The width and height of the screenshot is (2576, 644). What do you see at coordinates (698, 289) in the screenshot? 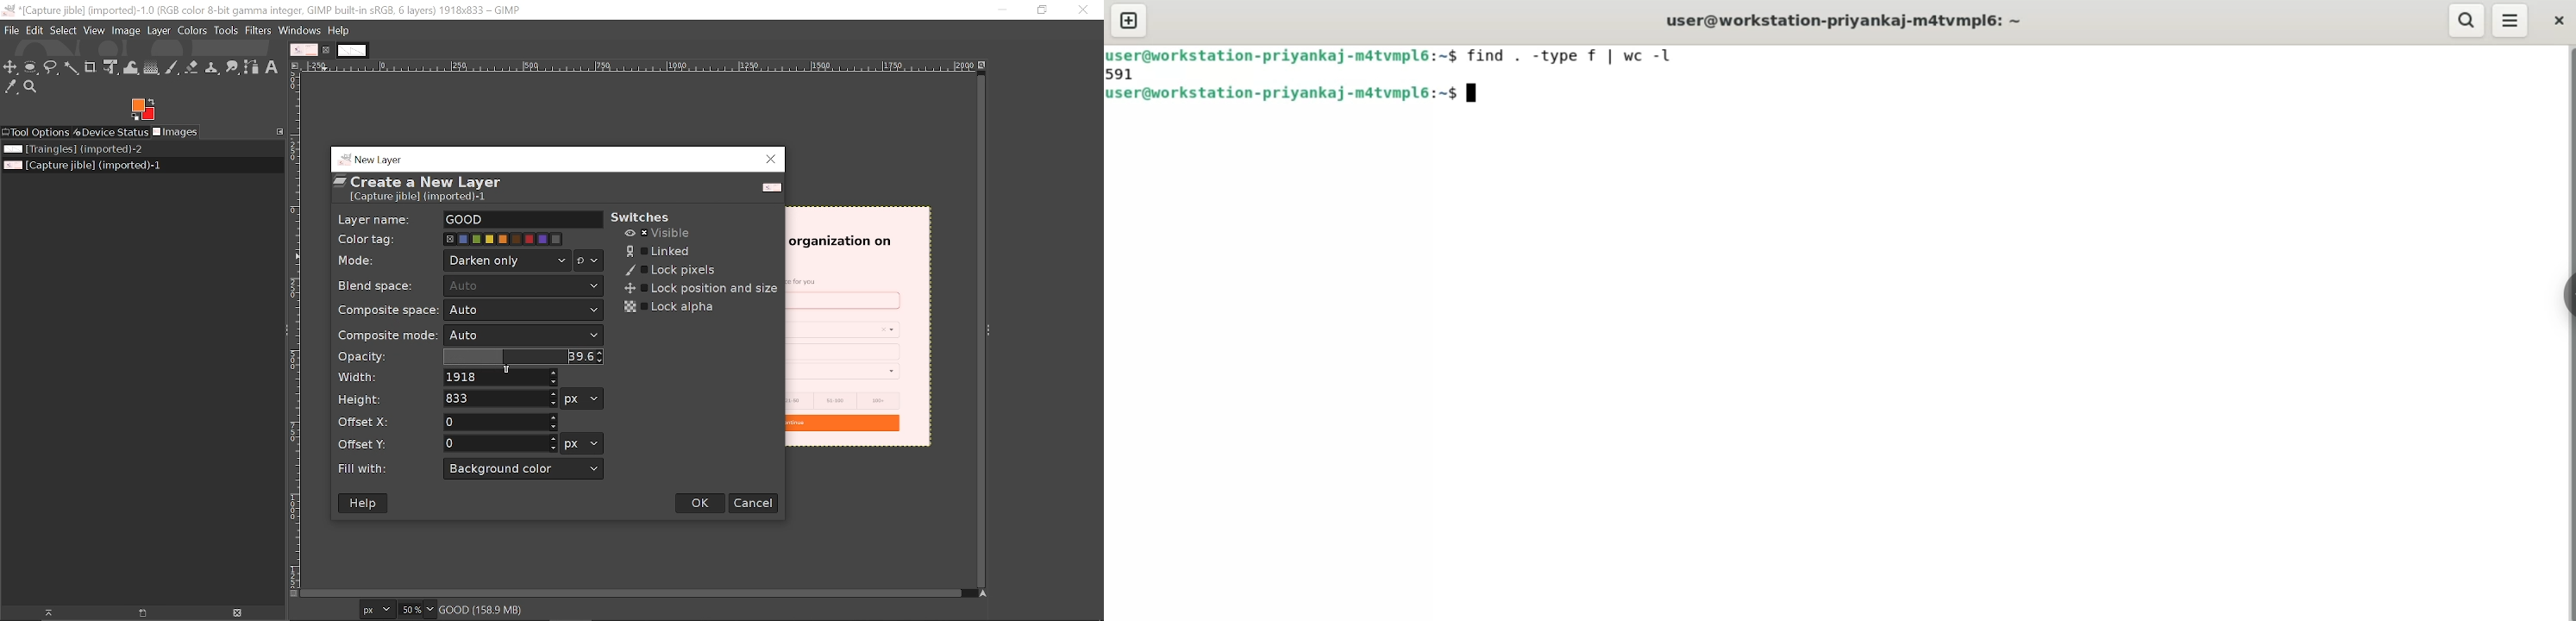
I see `Lock position and size` at bounding box center [698, 289].